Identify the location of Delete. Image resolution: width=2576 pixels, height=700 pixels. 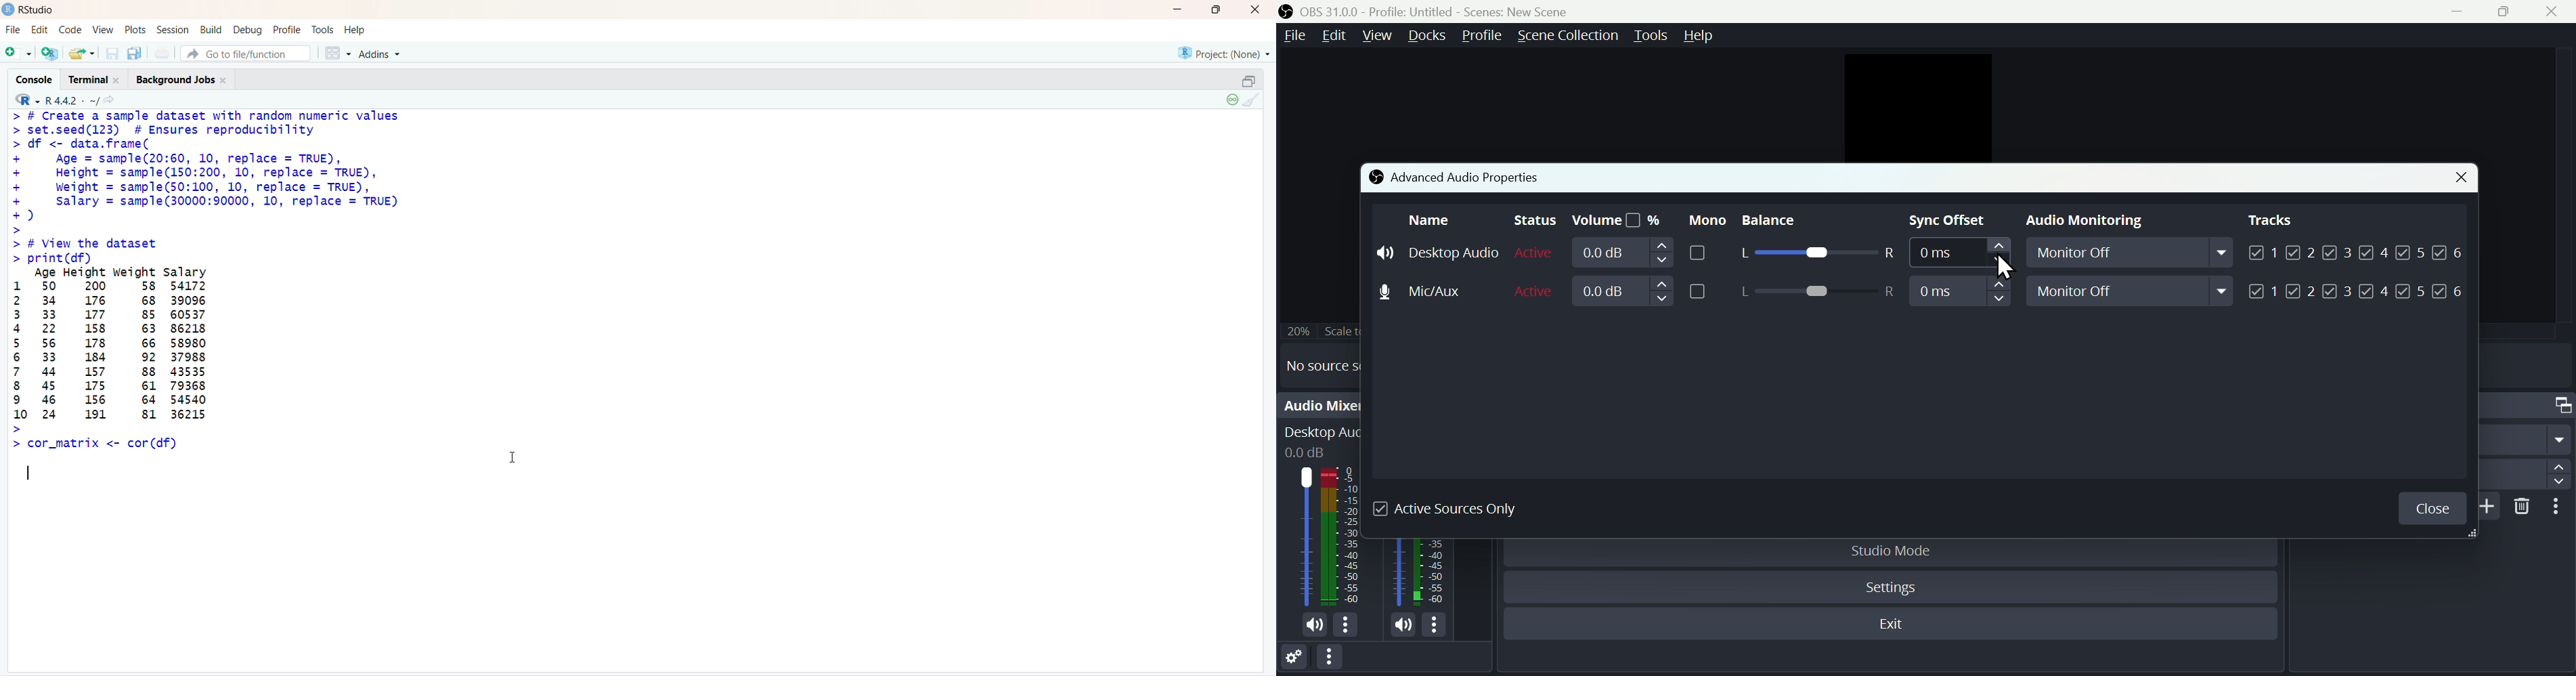
(2524, 506).